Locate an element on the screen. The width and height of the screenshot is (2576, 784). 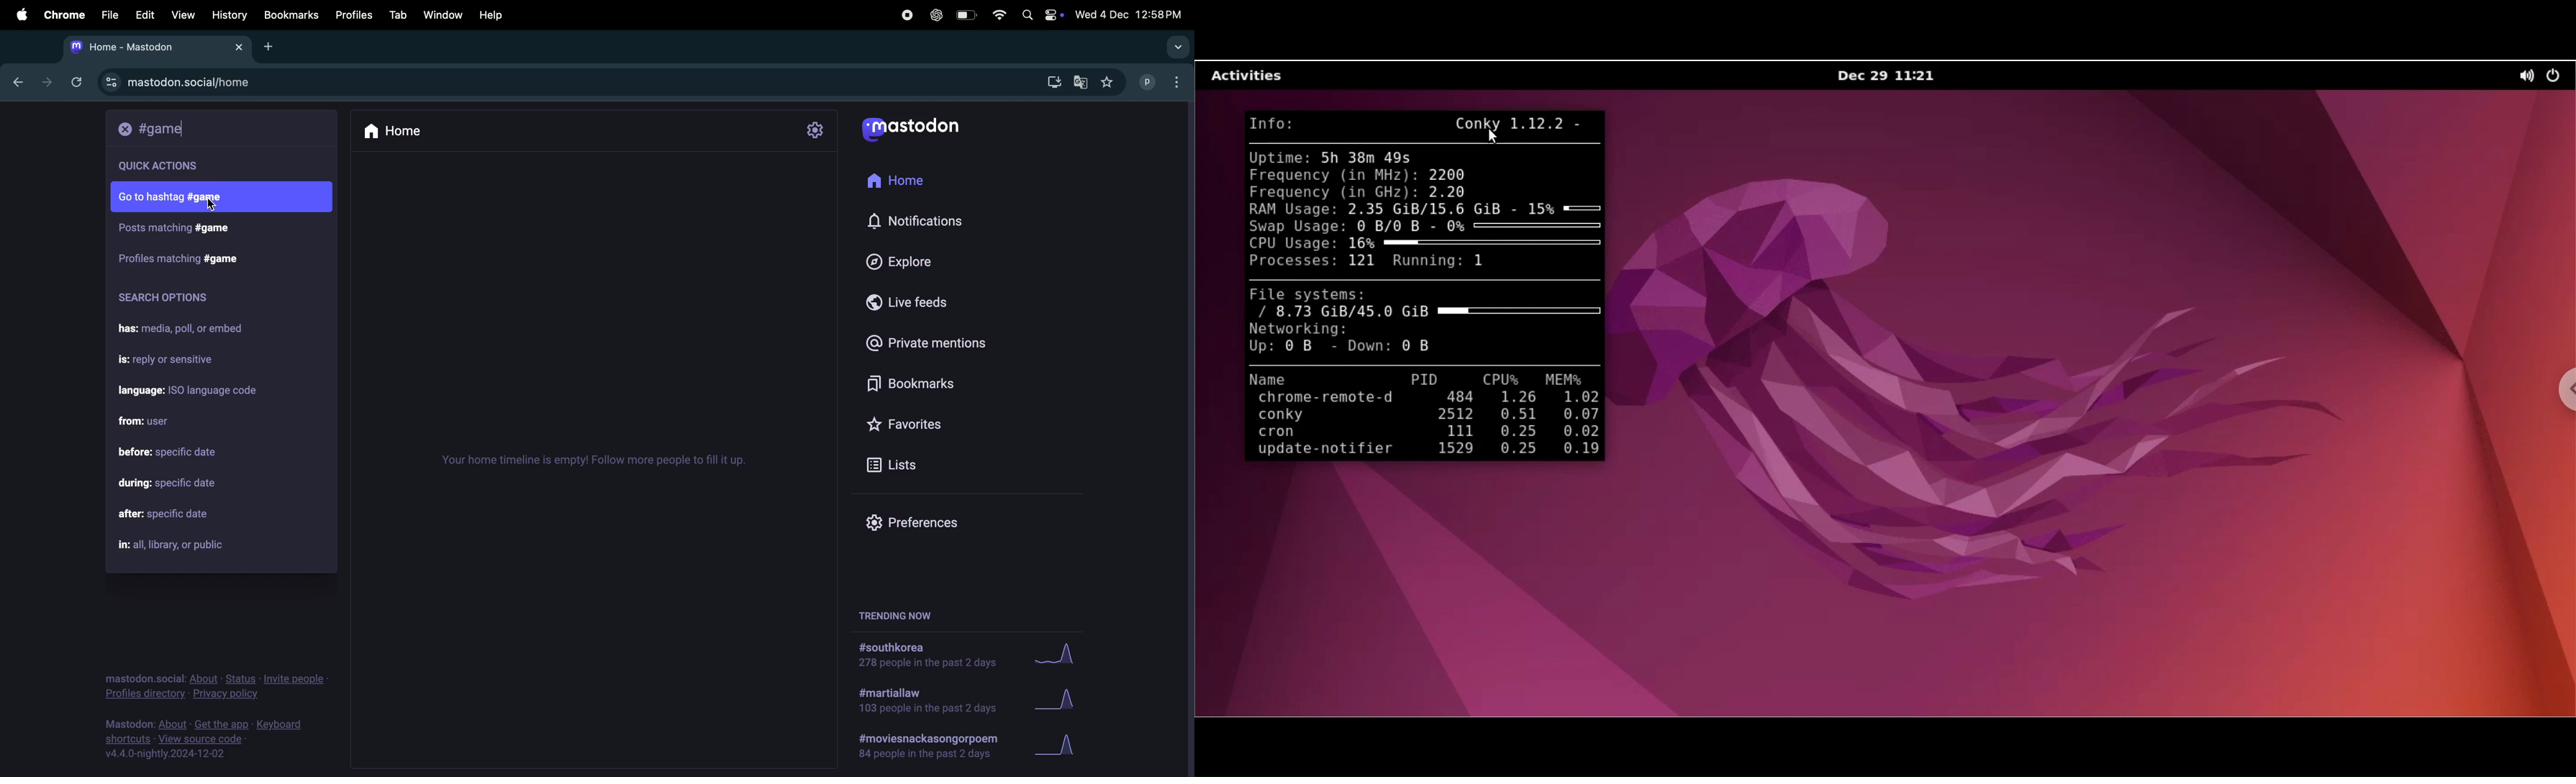
From: user is located at coordinates (150, 419).